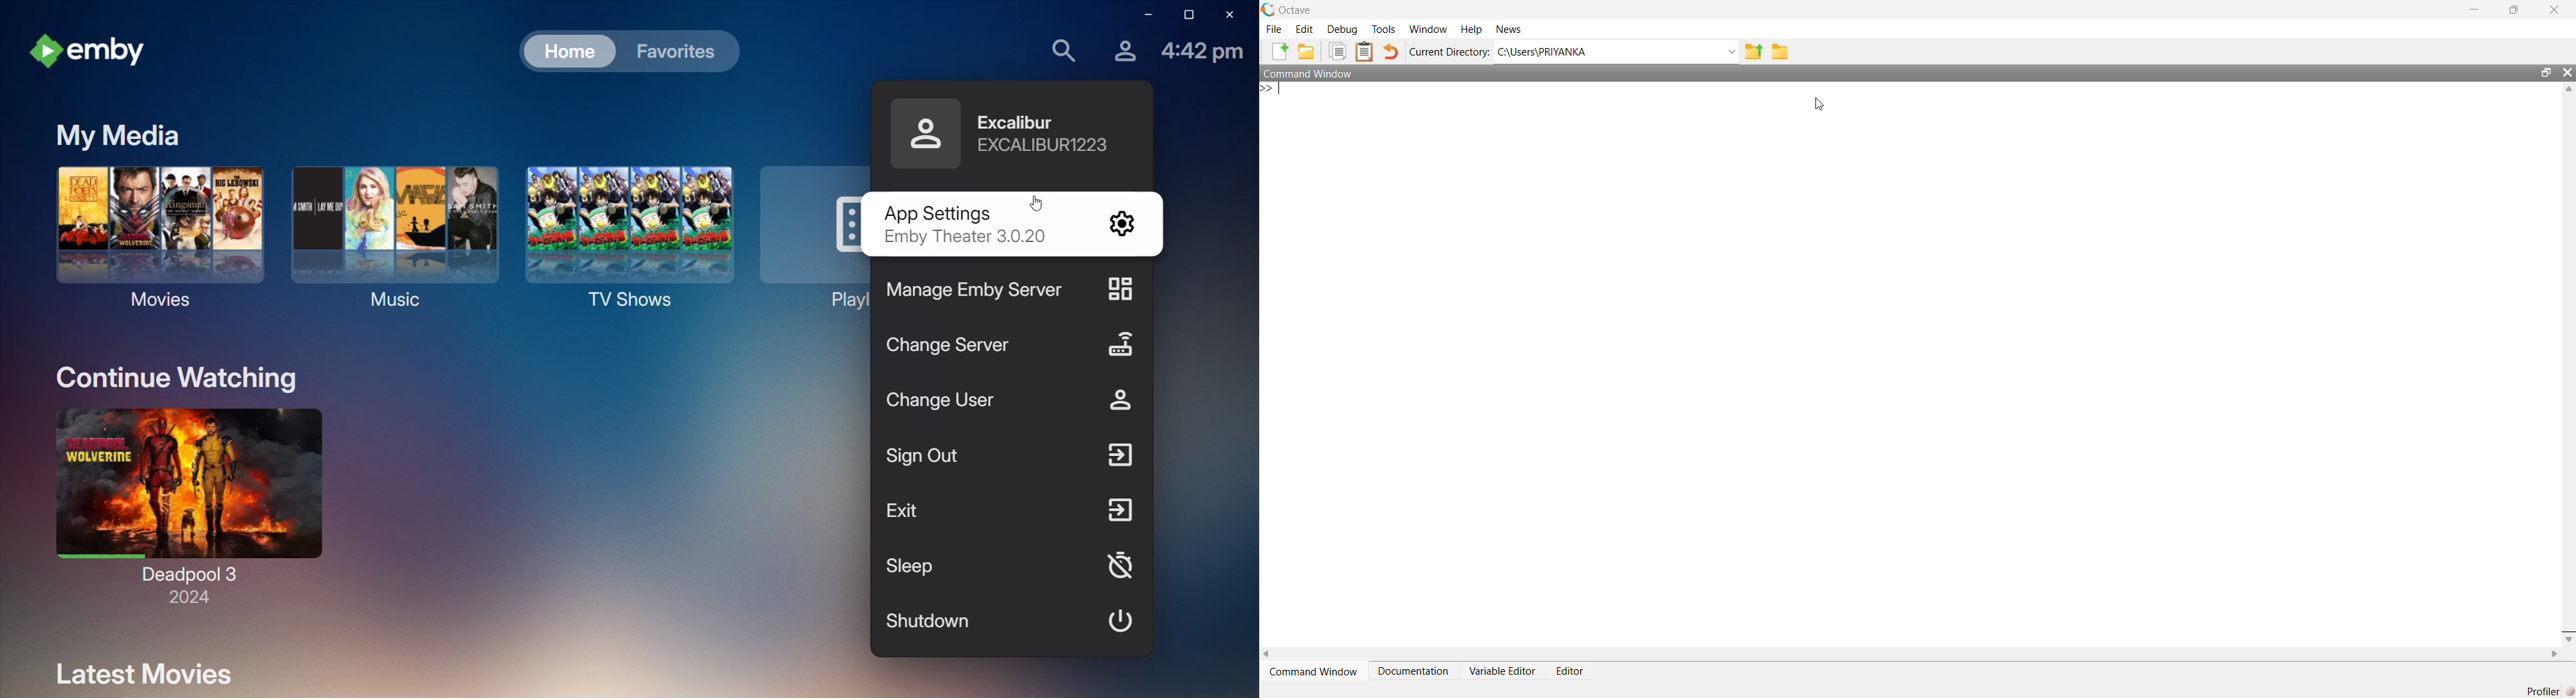 Image resolution: width=2576 pixels, height=700 pixels. What do you see at coordinates (1313, 671) in the screenshot?
I see `Command Window` at bounding box center [1313, 671].